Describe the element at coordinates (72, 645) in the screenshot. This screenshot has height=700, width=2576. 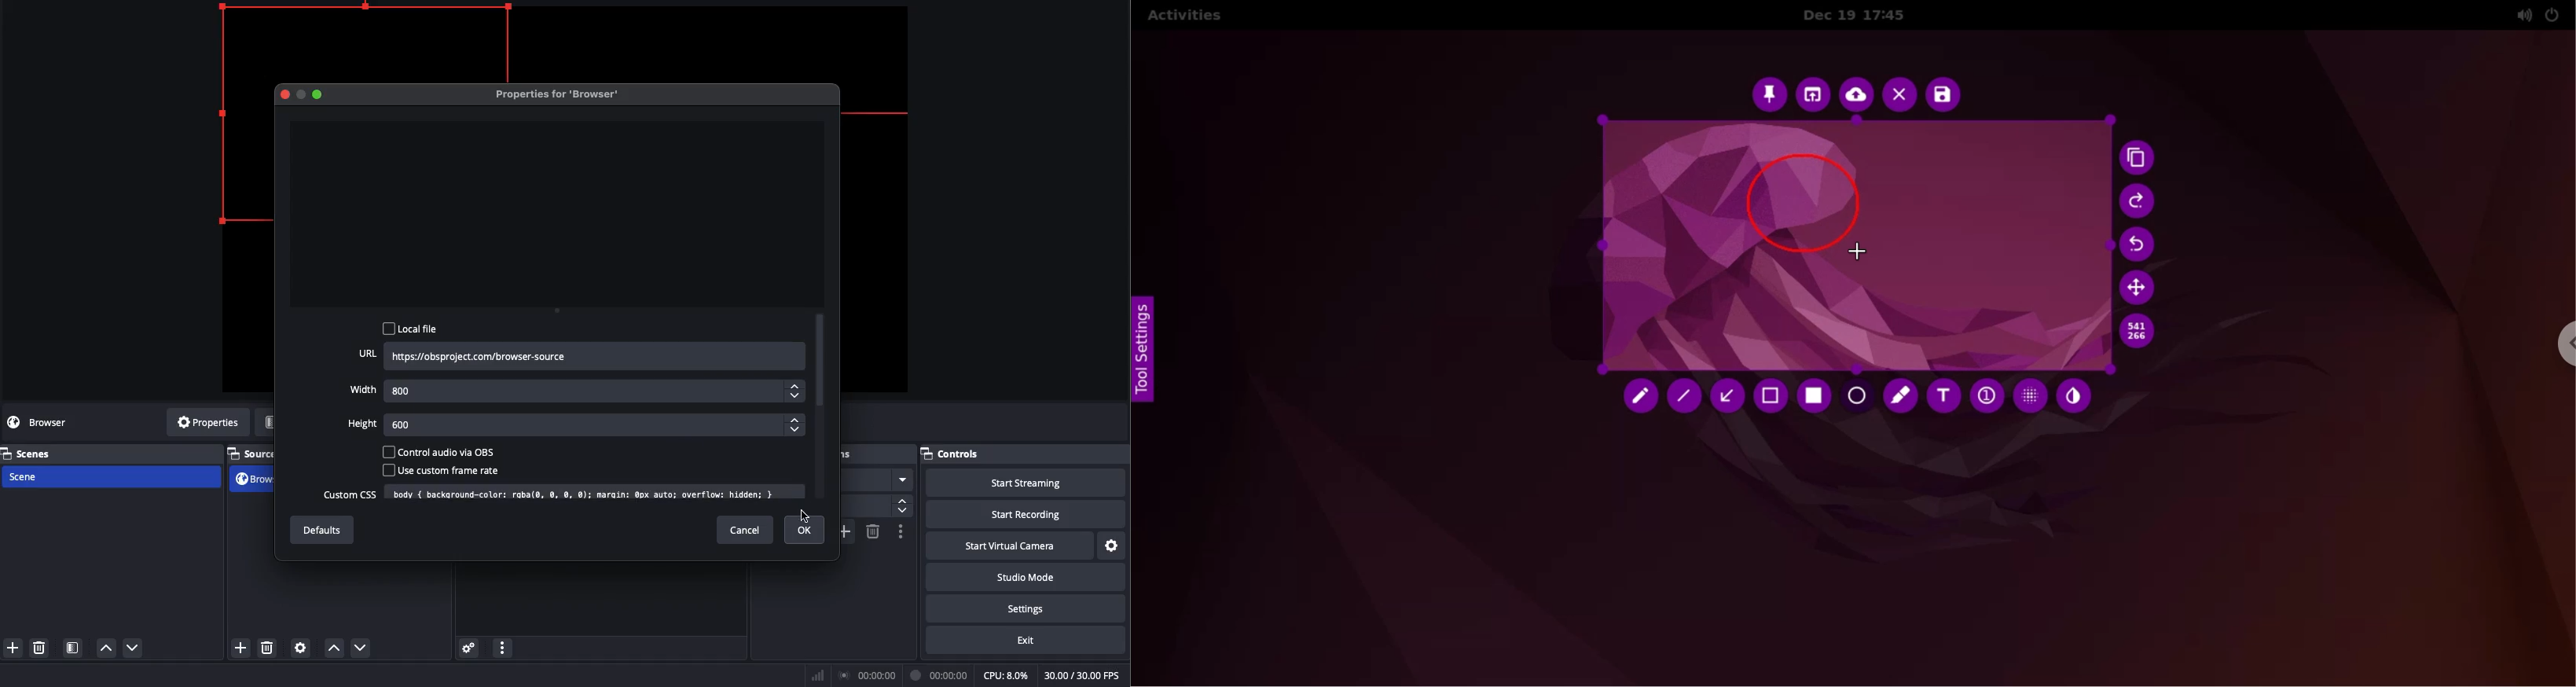
I see `Scene filter` at that location.